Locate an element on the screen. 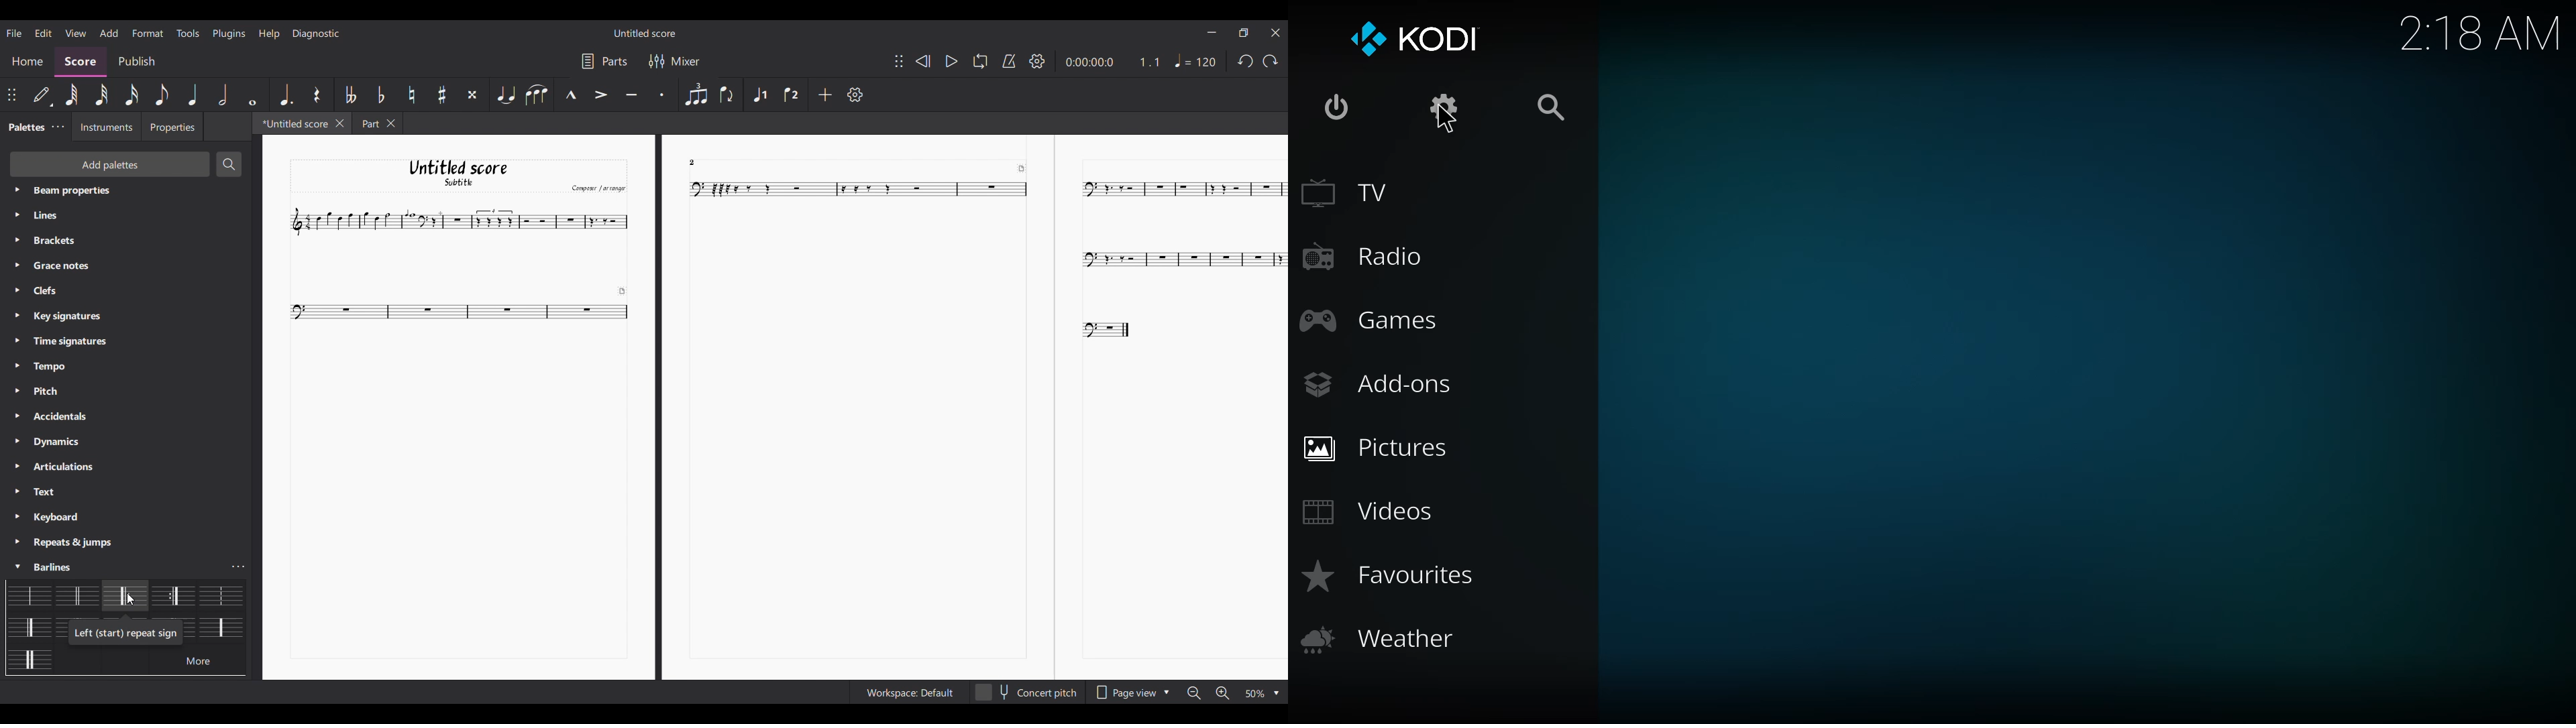 The image size is (2576, 728). Home section is located at coordinates (27, 62).